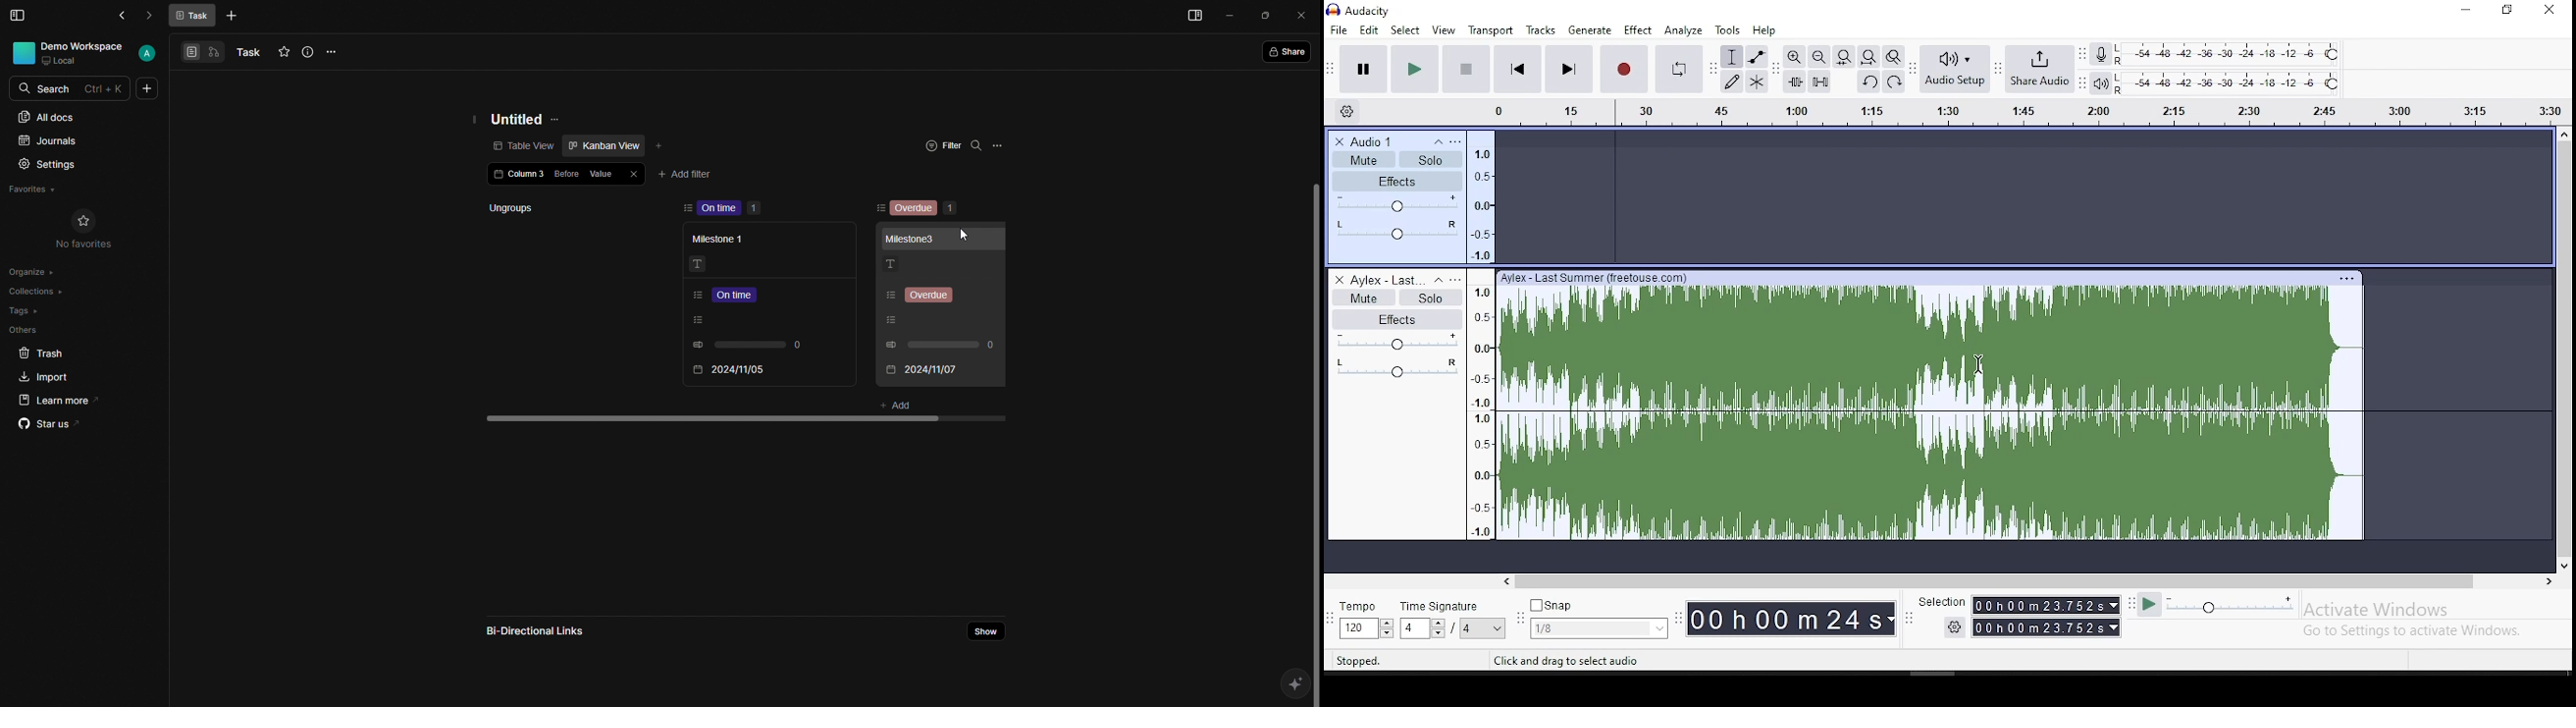 This screenshot has height=728, width=2576. What do you see at coordinates (944, 344) in the screenshot?
I see `0` at bounding box center [944, 344].